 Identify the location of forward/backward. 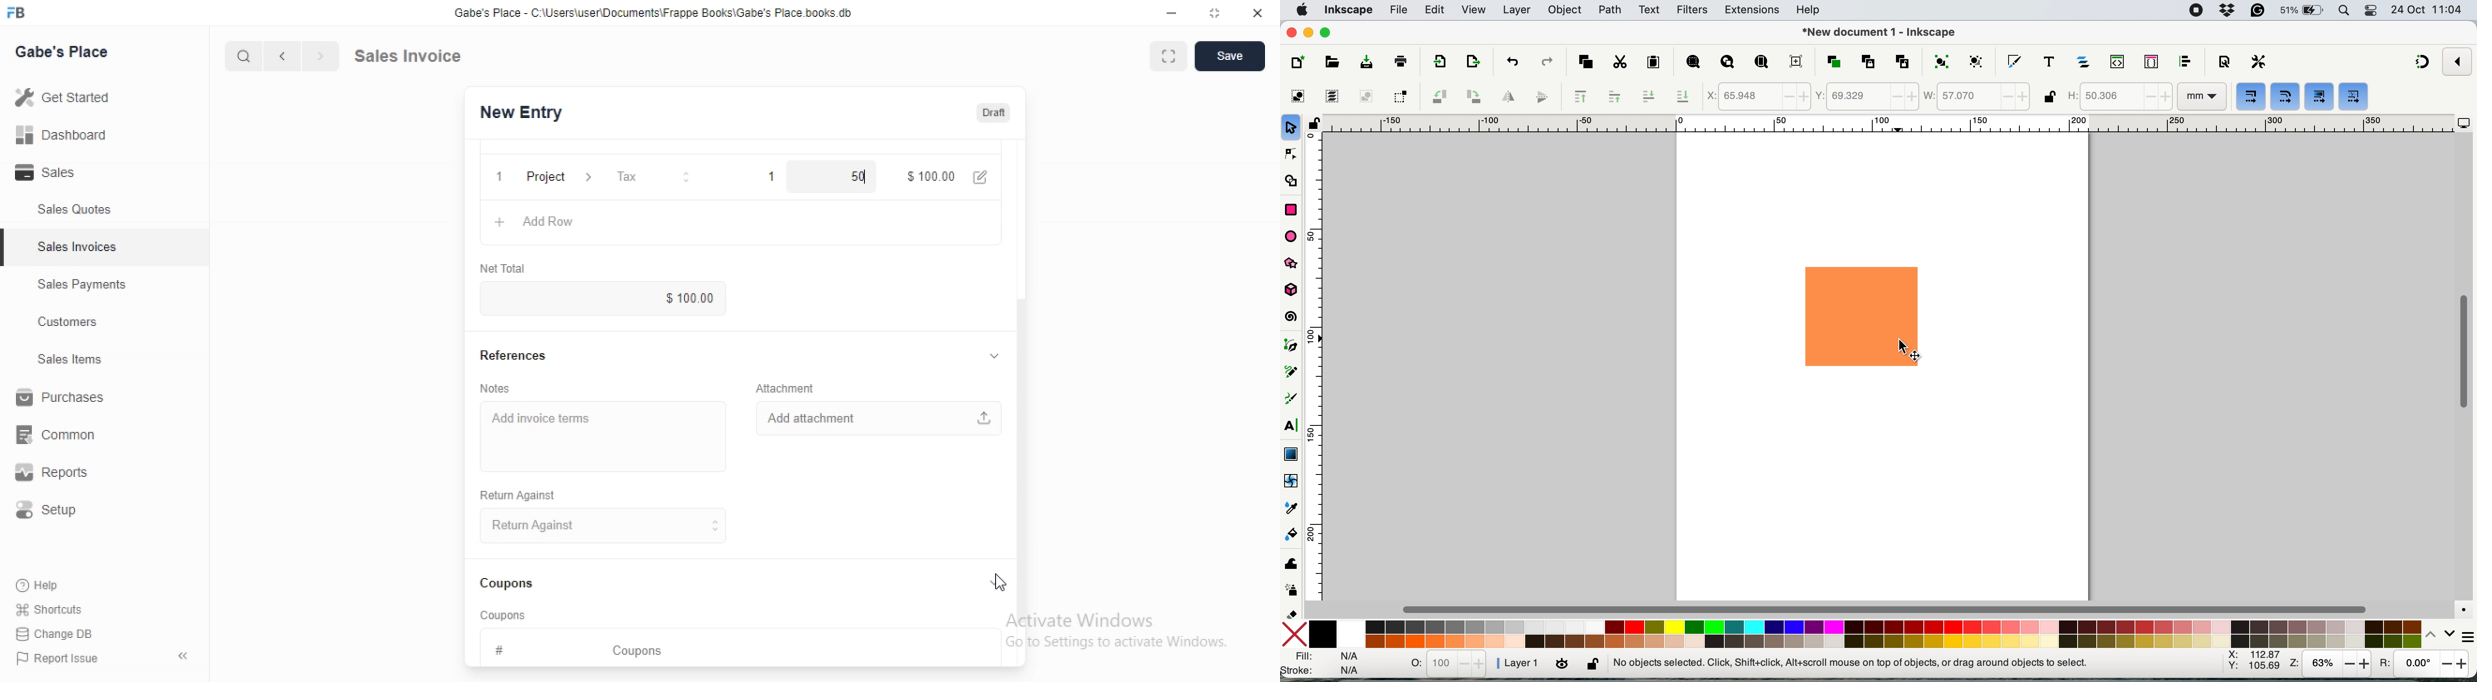
(300, 56).